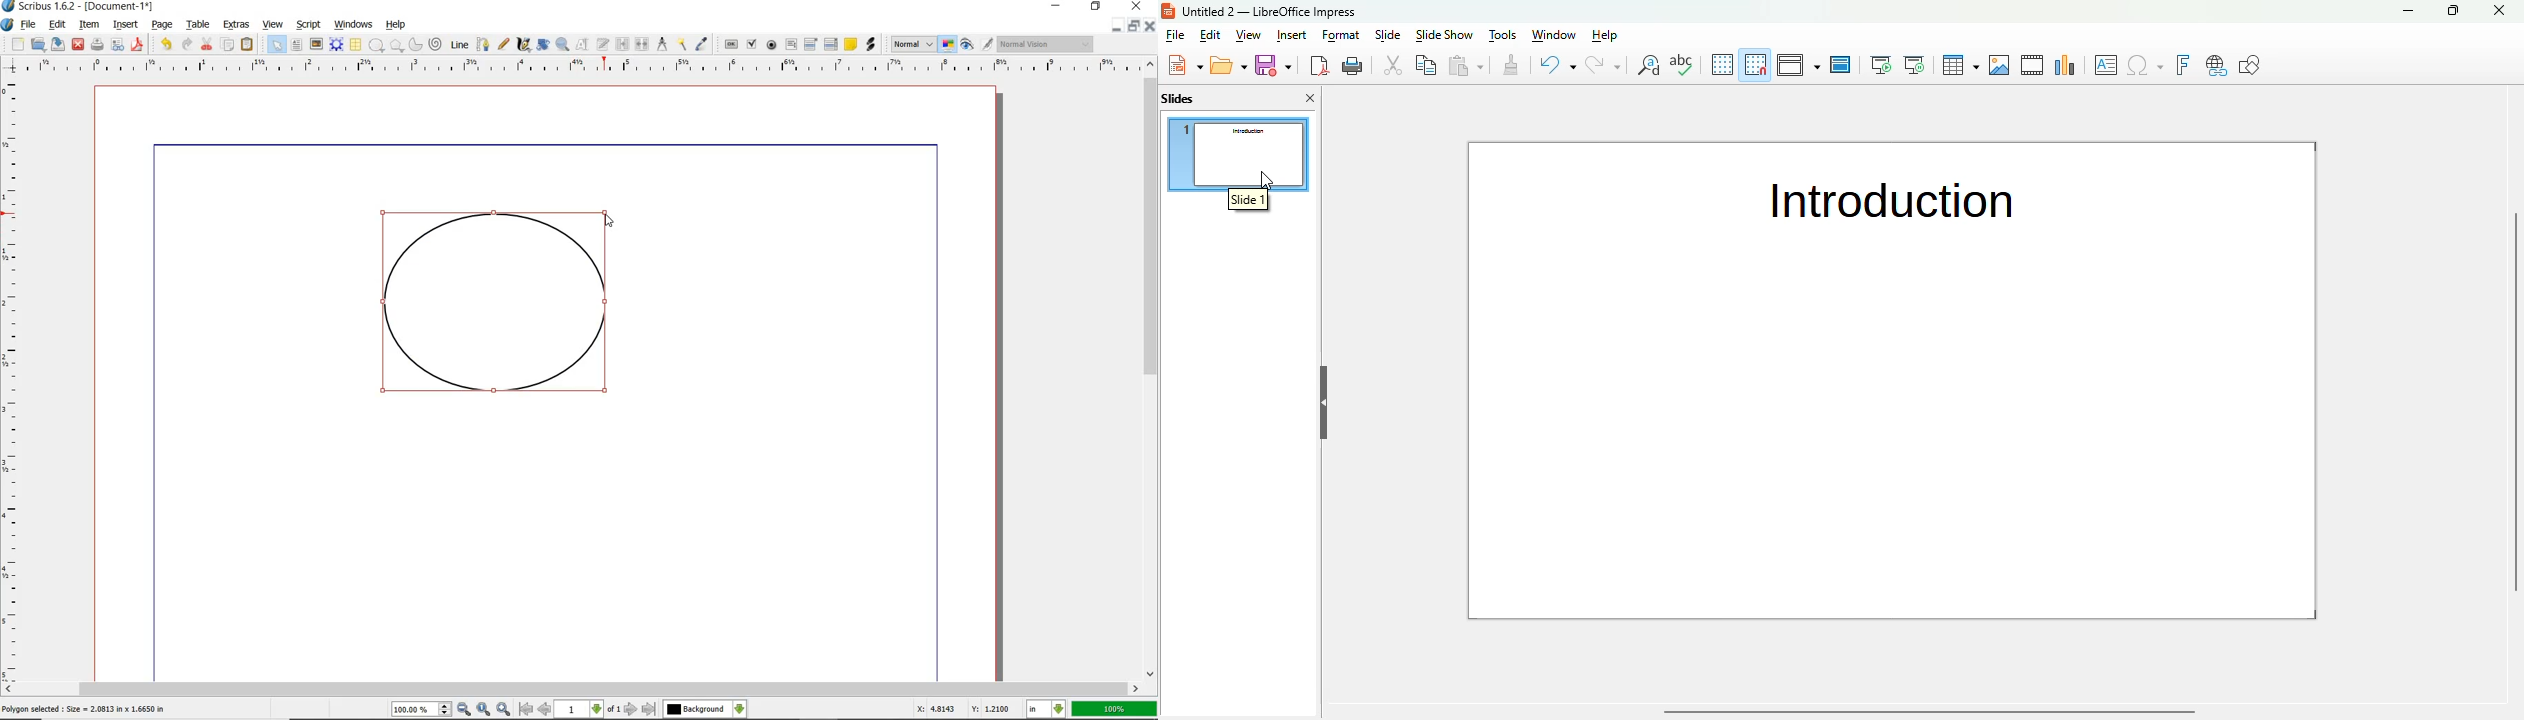 This screenshot has height=728, width=2548. Describe the element at coordinates (1511, 65) in the screenshot. I see `clone formatting` at that location.